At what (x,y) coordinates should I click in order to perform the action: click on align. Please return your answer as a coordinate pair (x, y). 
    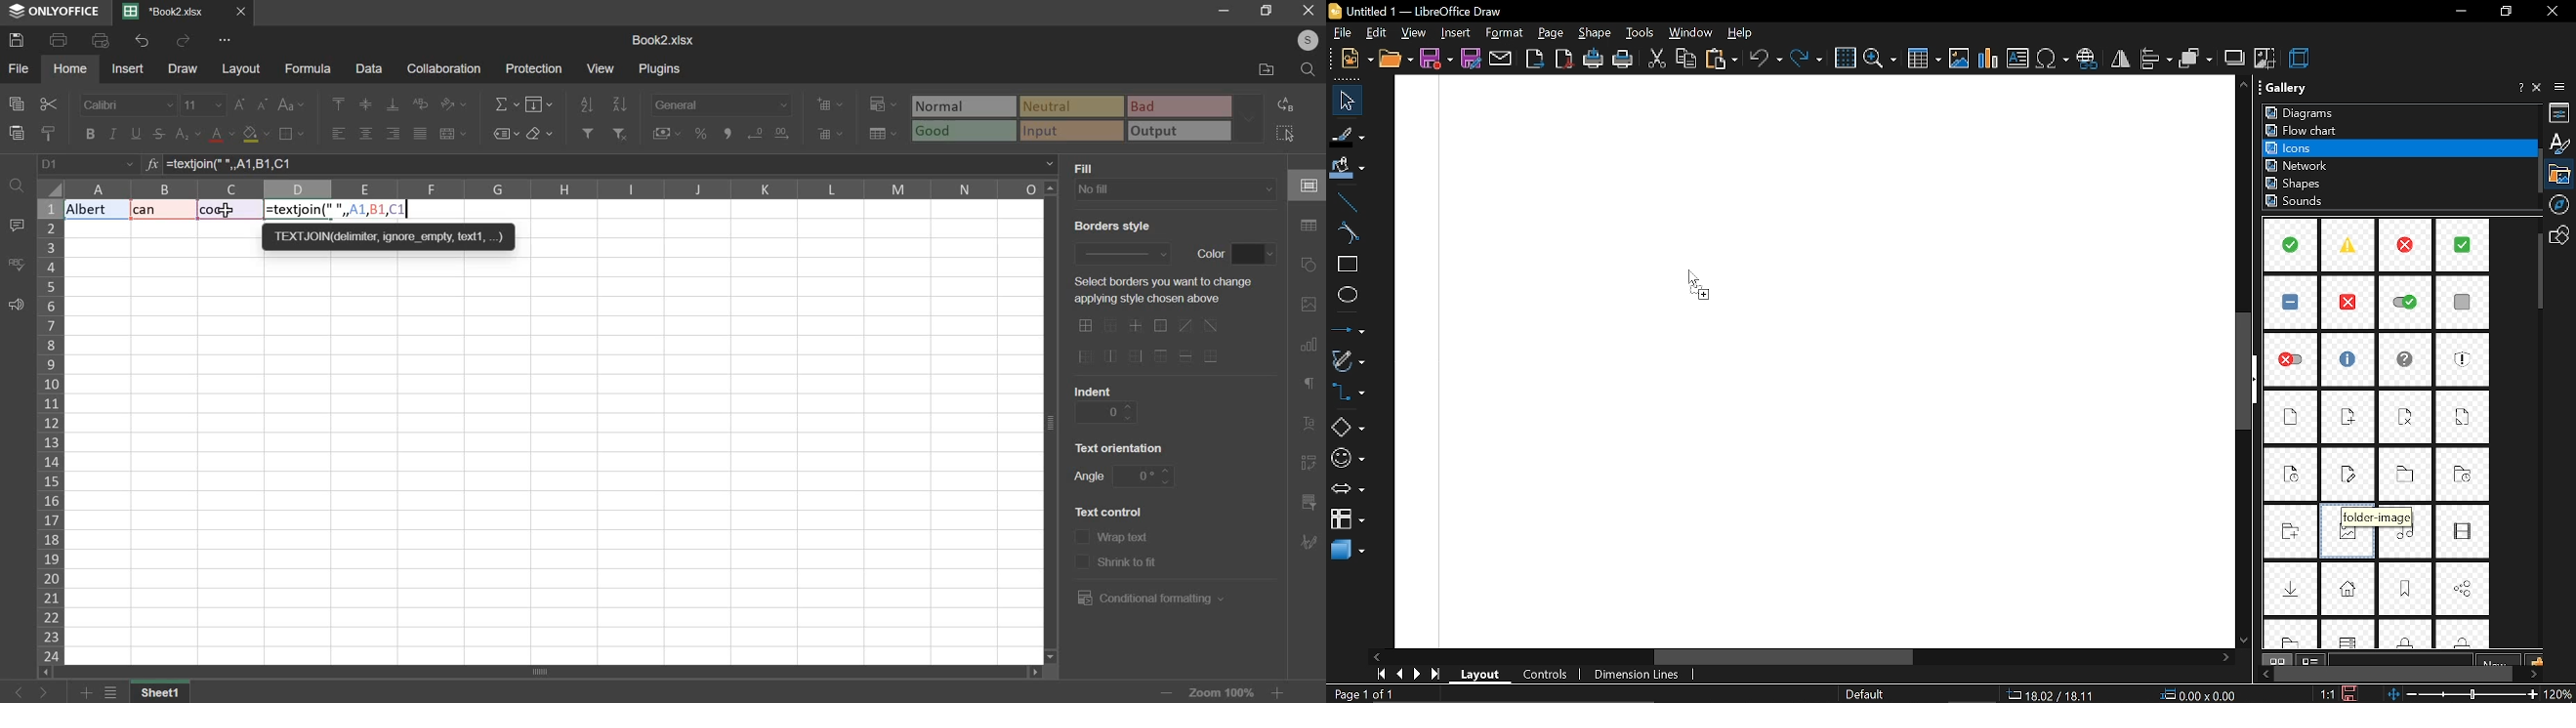
    Looking at the image, I should click on (2155, 59).